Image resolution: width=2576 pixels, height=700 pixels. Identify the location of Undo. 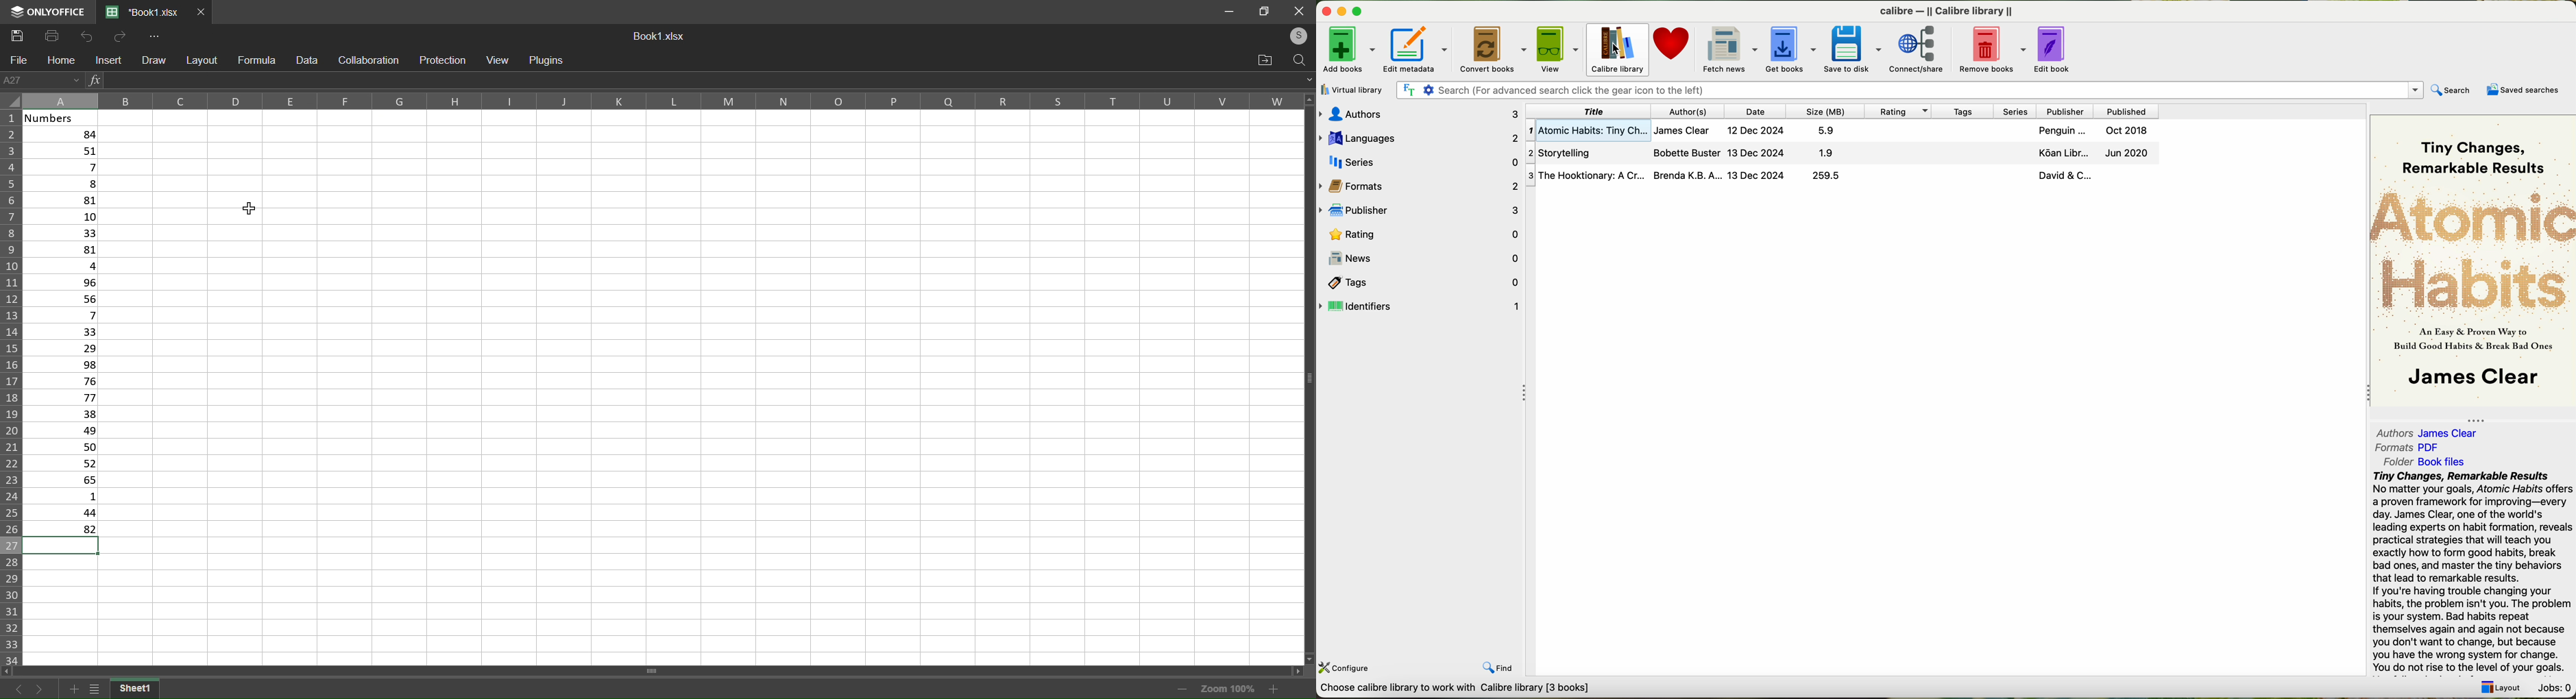
(85, 38).